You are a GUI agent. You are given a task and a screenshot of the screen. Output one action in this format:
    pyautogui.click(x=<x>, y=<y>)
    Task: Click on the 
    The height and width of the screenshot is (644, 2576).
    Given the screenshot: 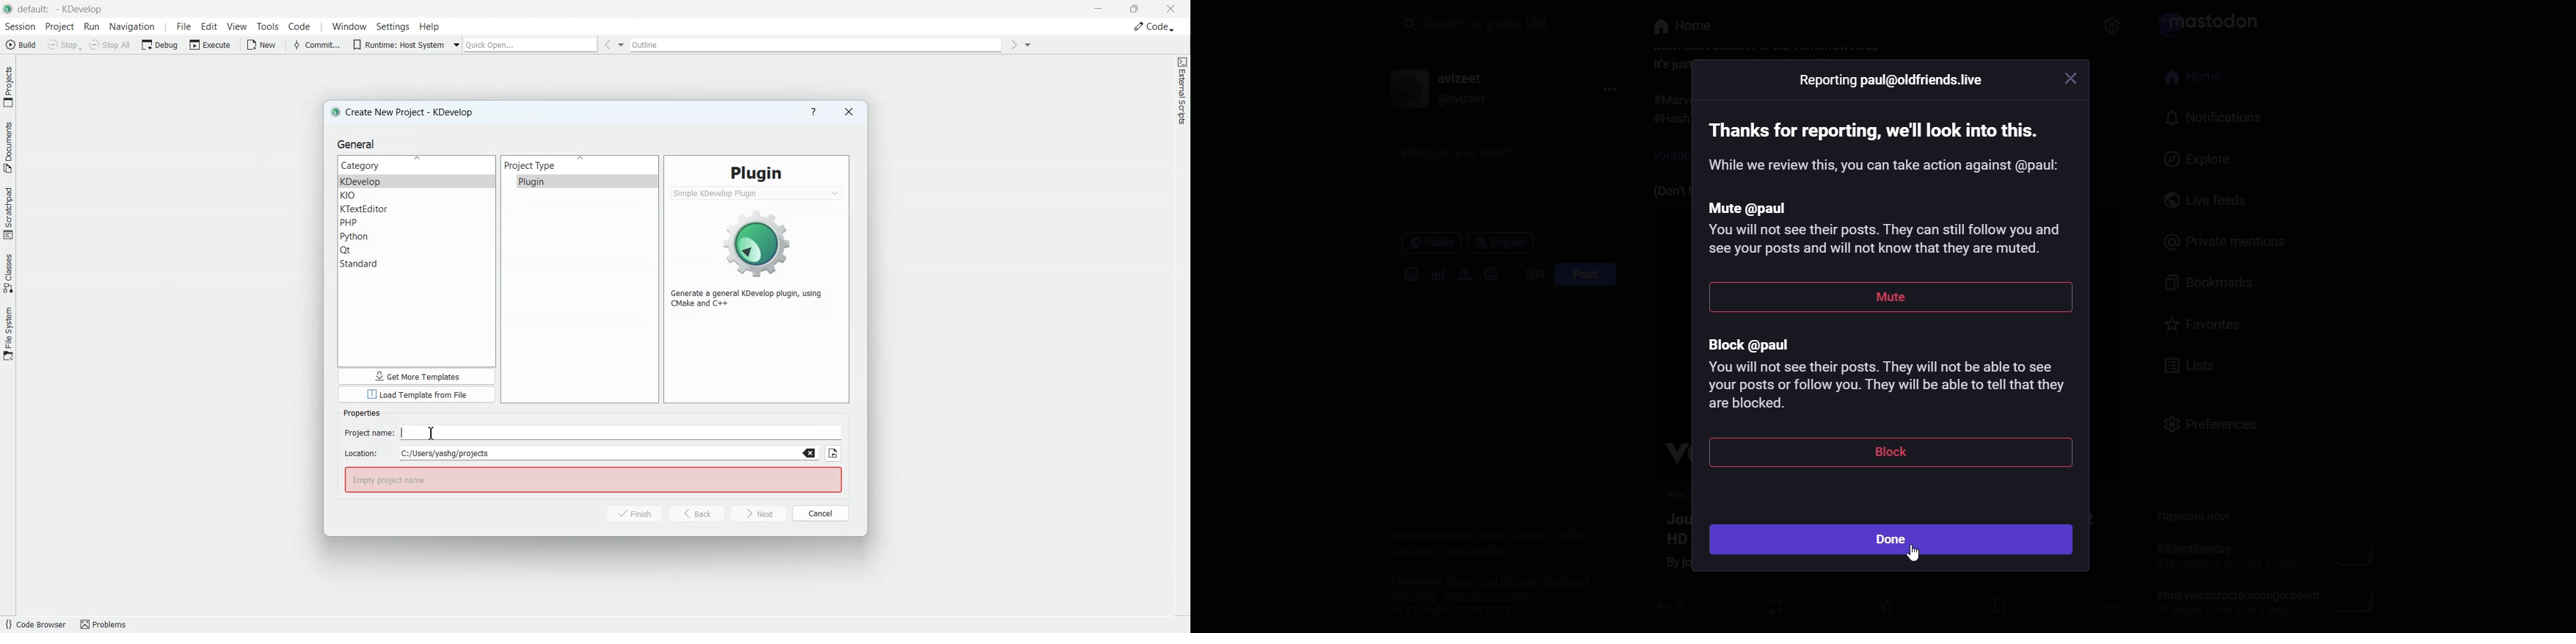 What is the action you would take?
    pyautogui.click(x=1892, y=300)
    